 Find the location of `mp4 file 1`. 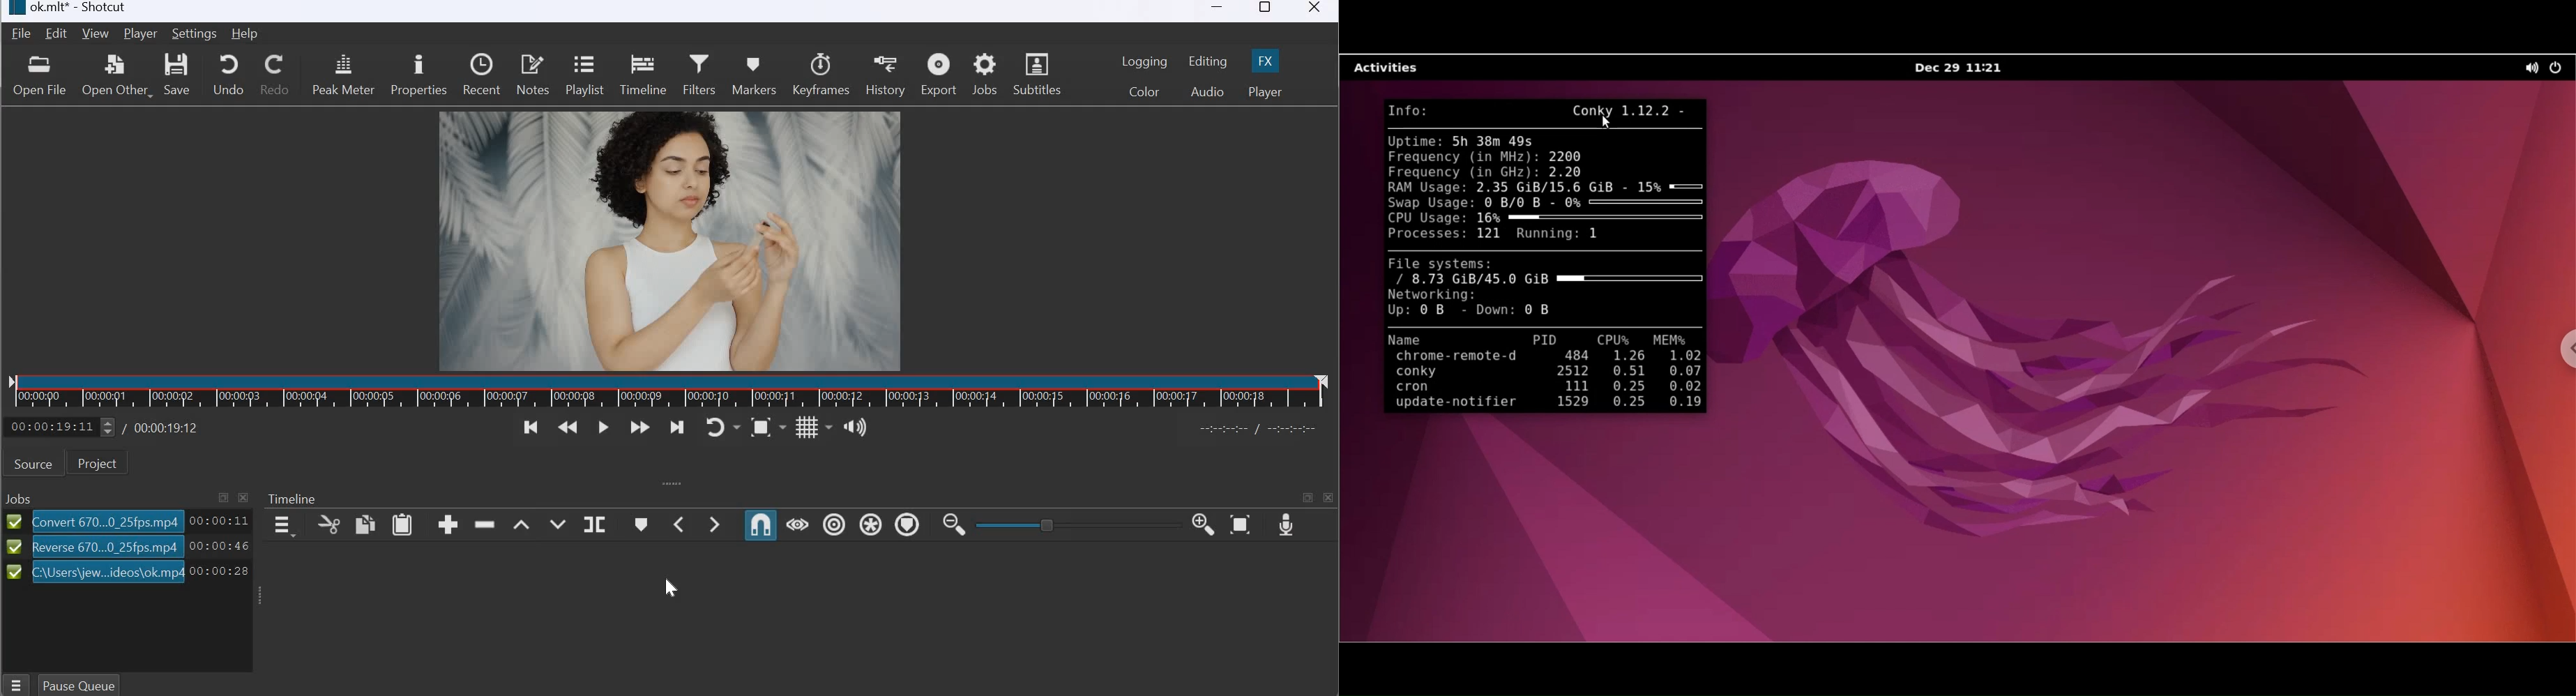

mp4 file 1 is located at coordinates (107, 521).